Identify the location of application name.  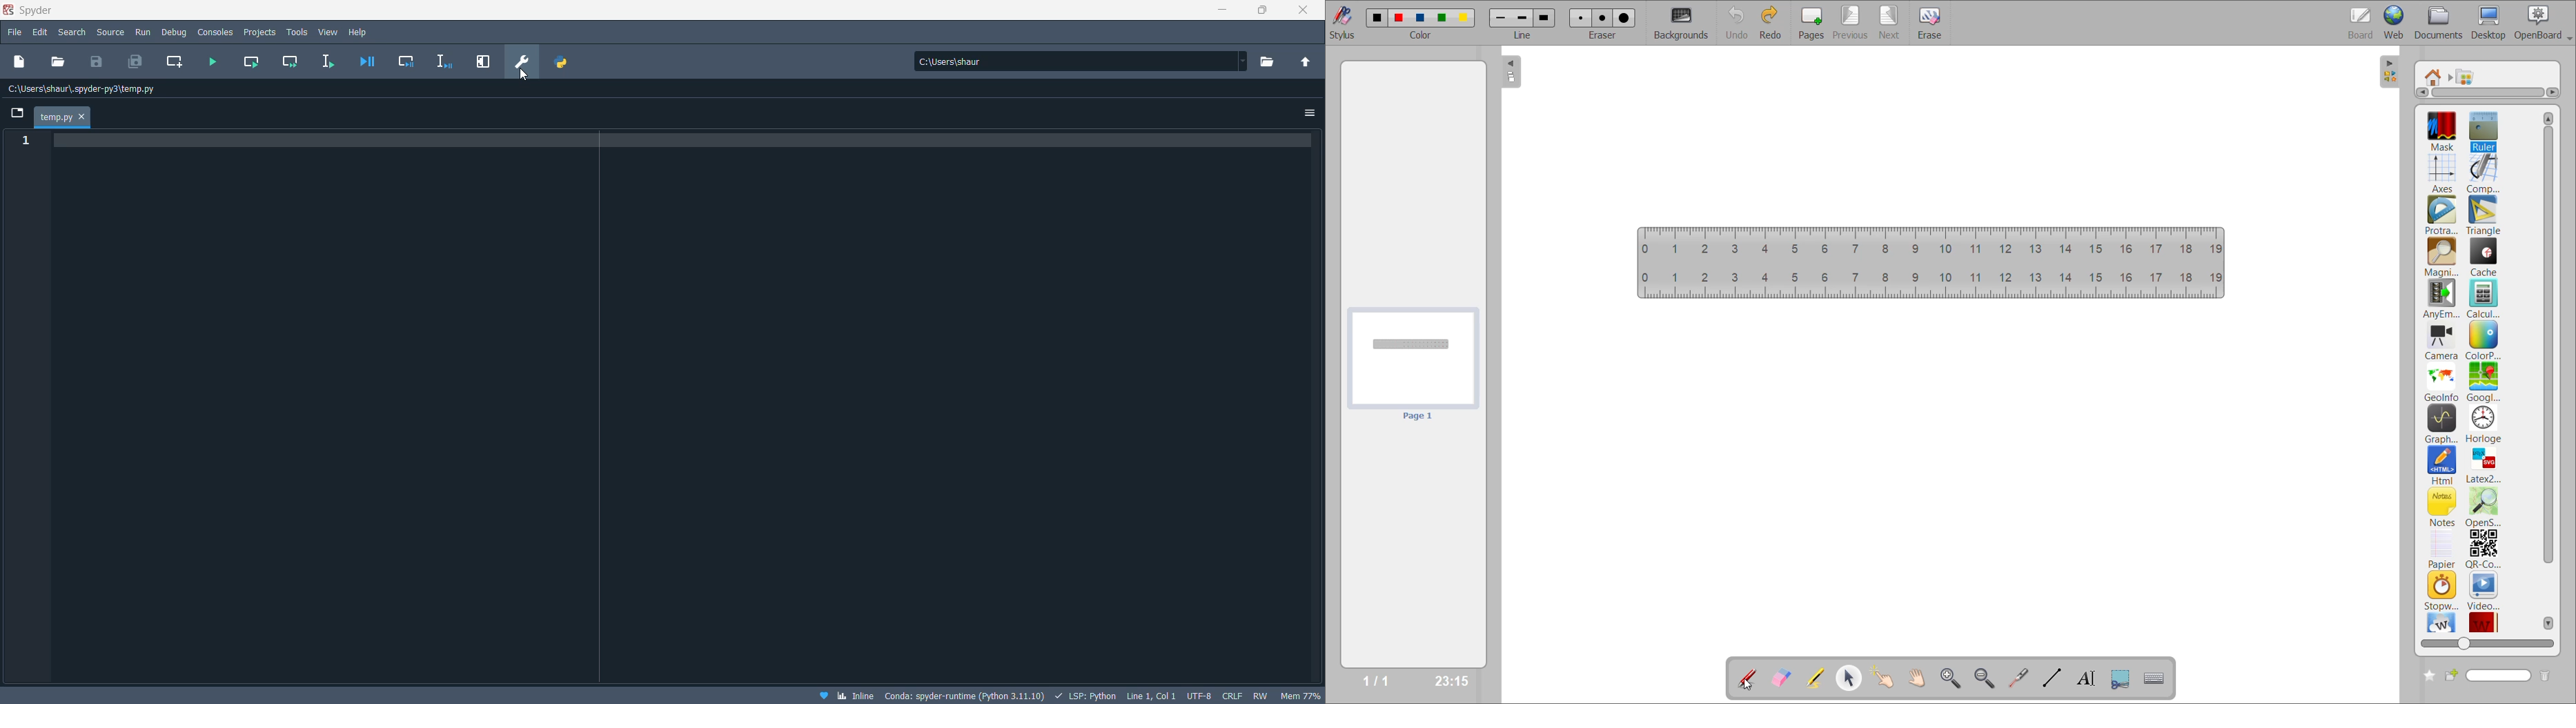
(35, 10).